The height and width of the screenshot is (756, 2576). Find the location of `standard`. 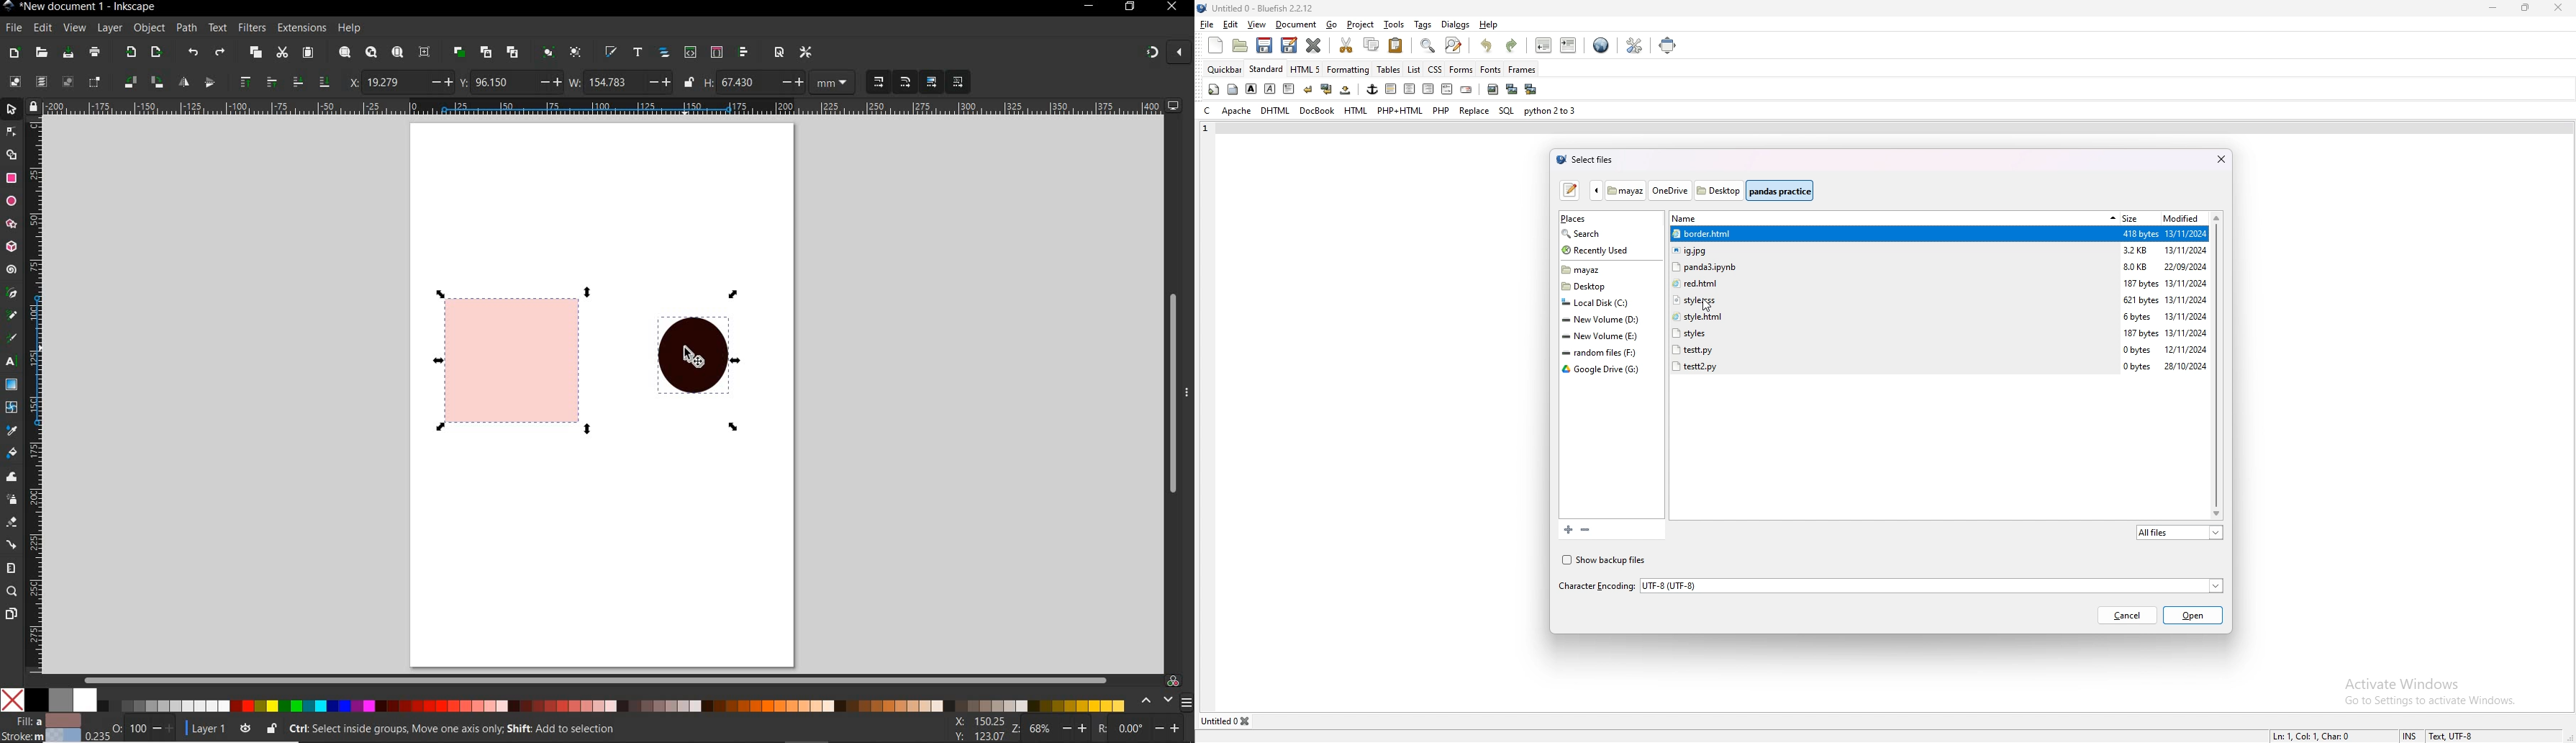

standard is located at coordinates (1266, 69).